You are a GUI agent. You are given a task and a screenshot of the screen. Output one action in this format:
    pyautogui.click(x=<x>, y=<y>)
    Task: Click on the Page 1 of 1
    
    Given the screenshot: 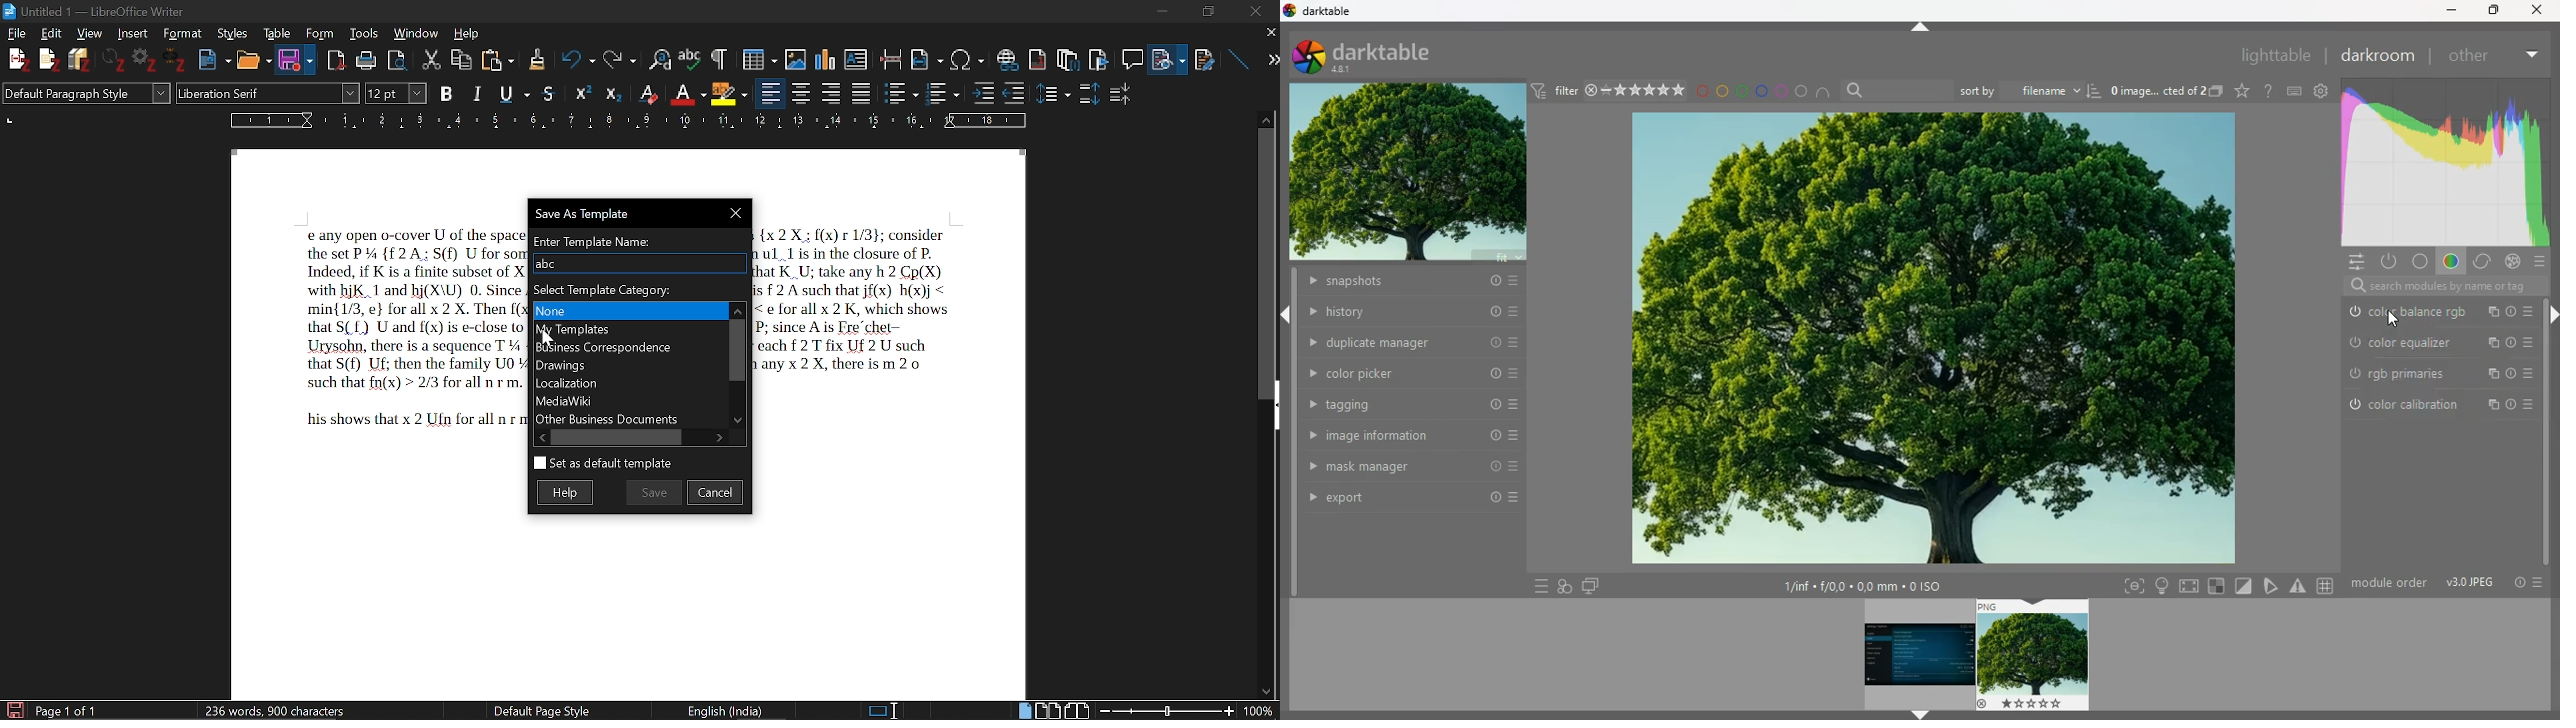 What is the action you would take?
    pyautogui.click(x=69, y=710)
    